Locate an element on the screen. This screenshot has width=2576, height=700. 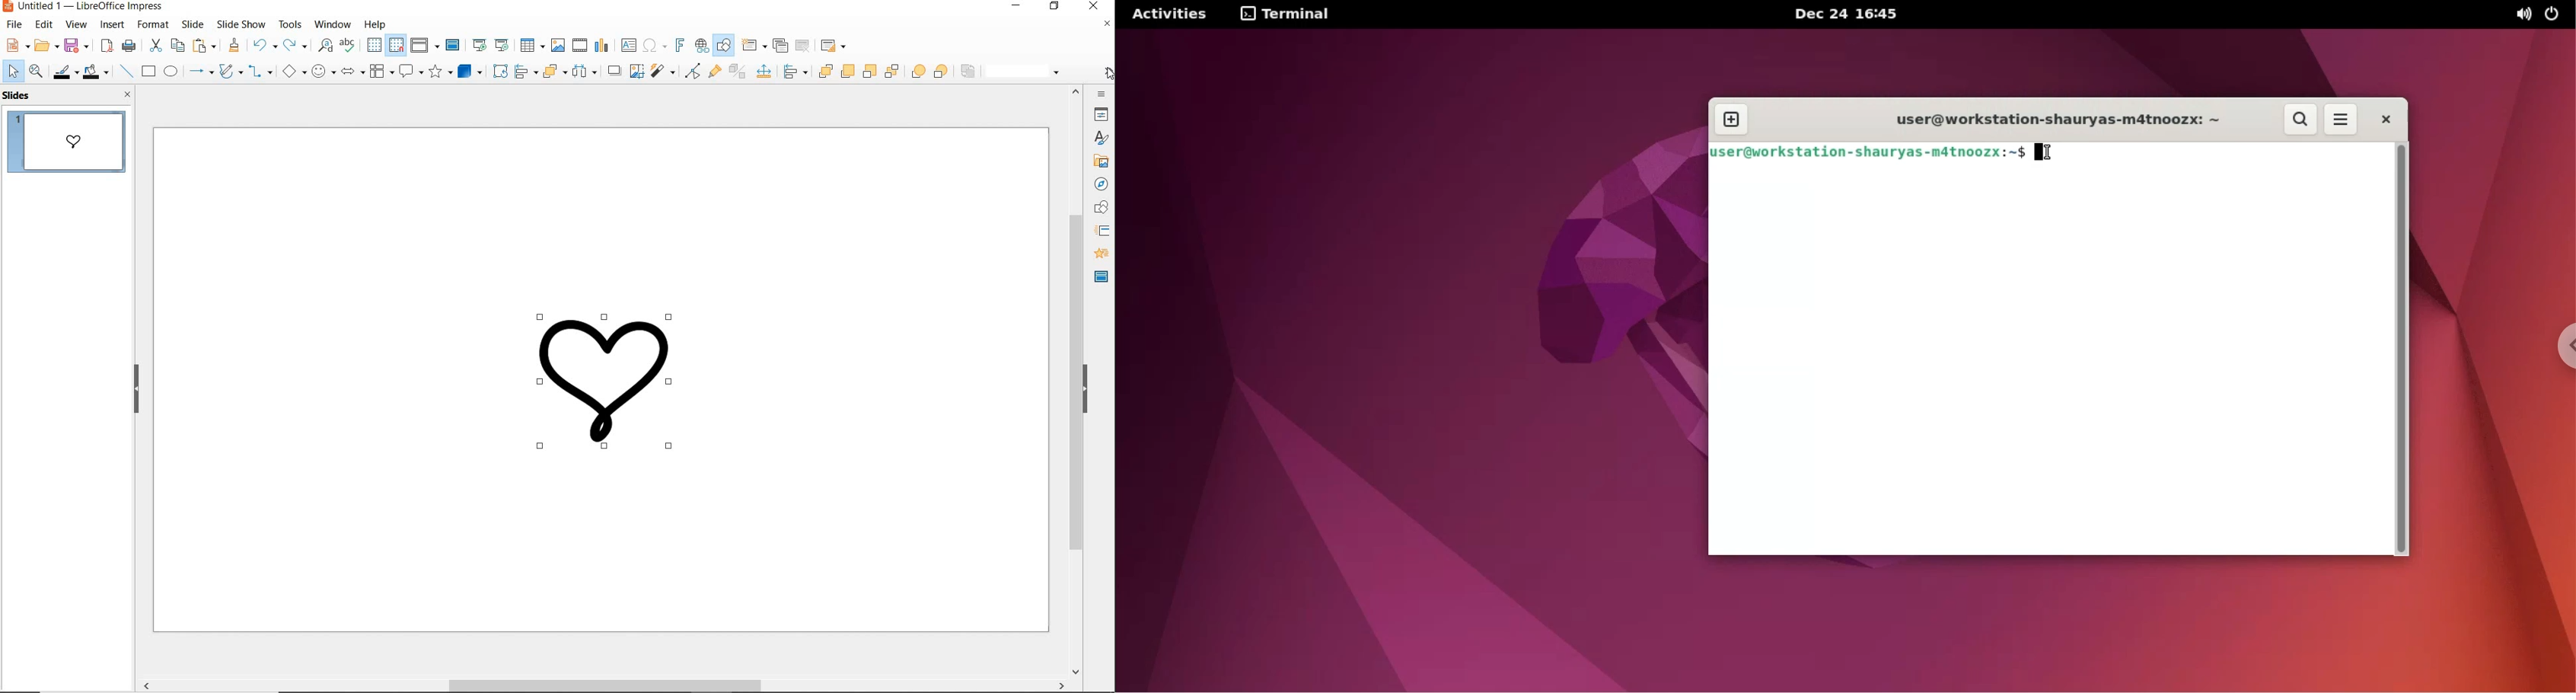
bring to front is located at coordinates (824, 69).